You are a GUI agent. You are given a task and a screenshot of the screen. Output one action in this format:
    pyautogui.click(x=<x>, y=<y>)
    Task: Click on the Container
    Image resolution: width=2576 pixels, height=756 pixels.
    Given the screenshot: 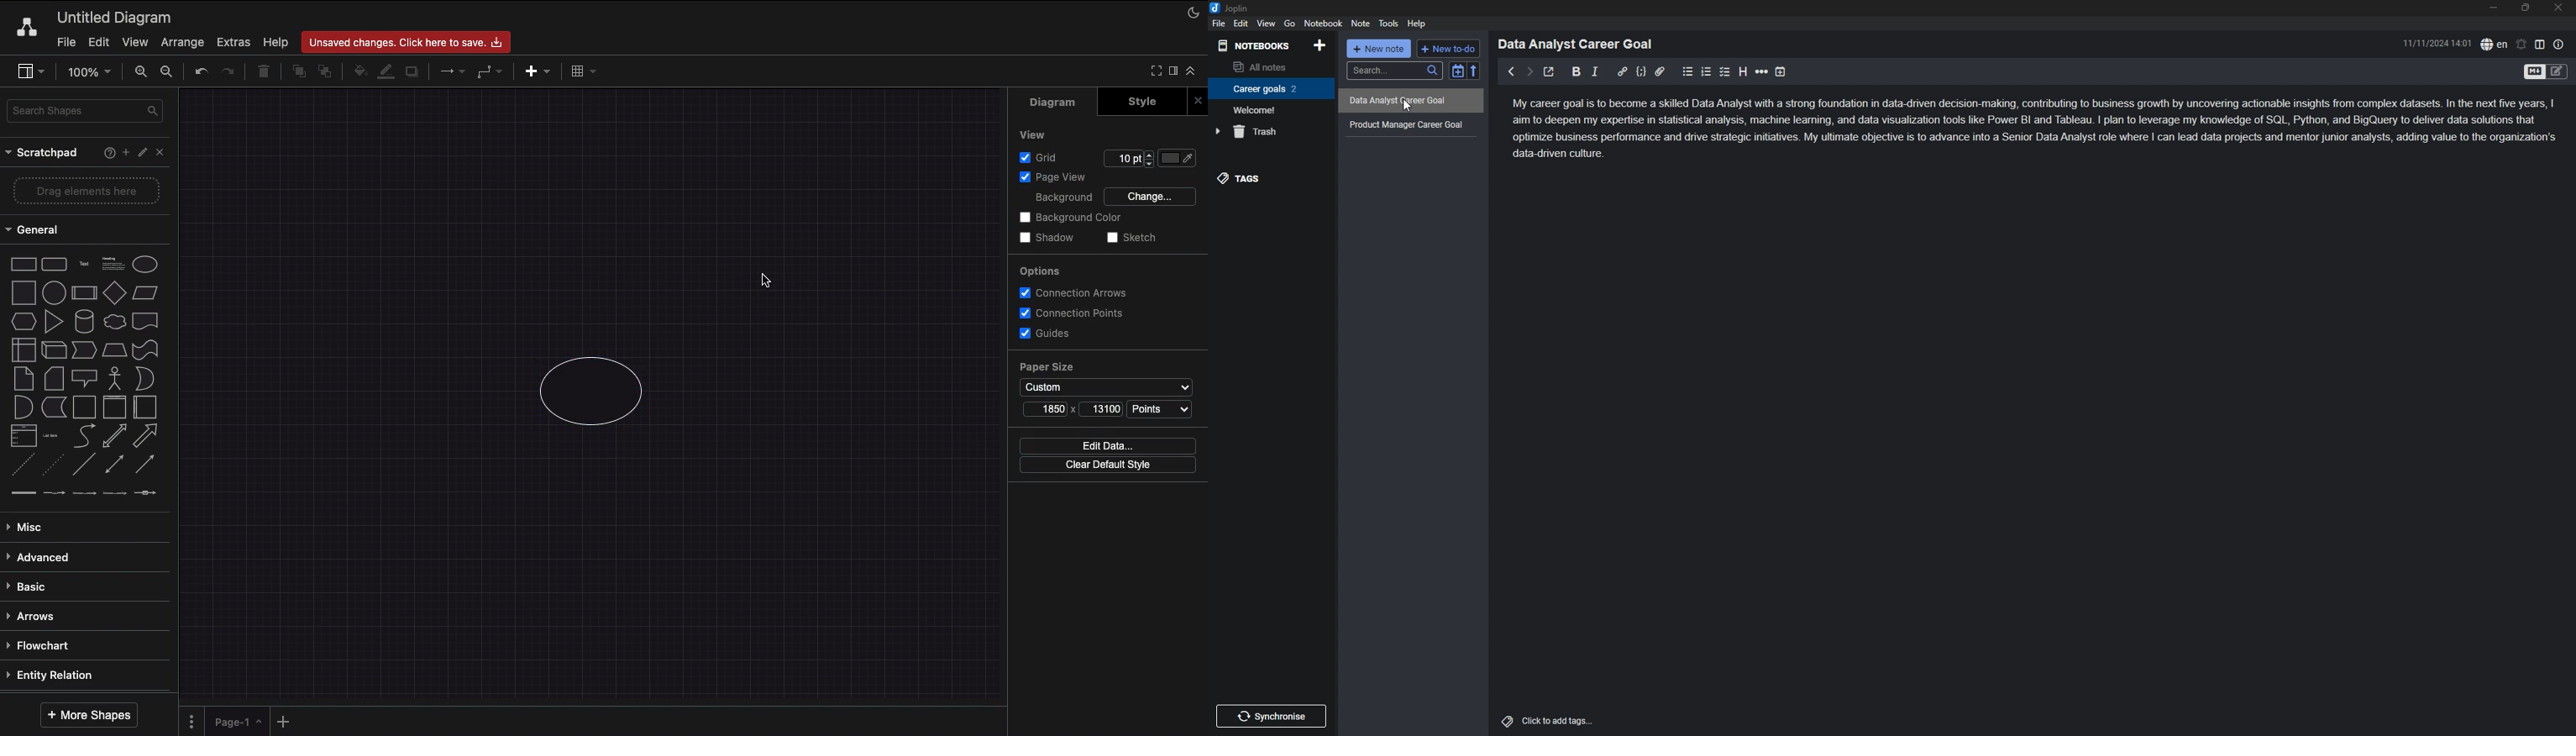 What is the action you would take?
    pyautogui.click(x=84, y=407)
    